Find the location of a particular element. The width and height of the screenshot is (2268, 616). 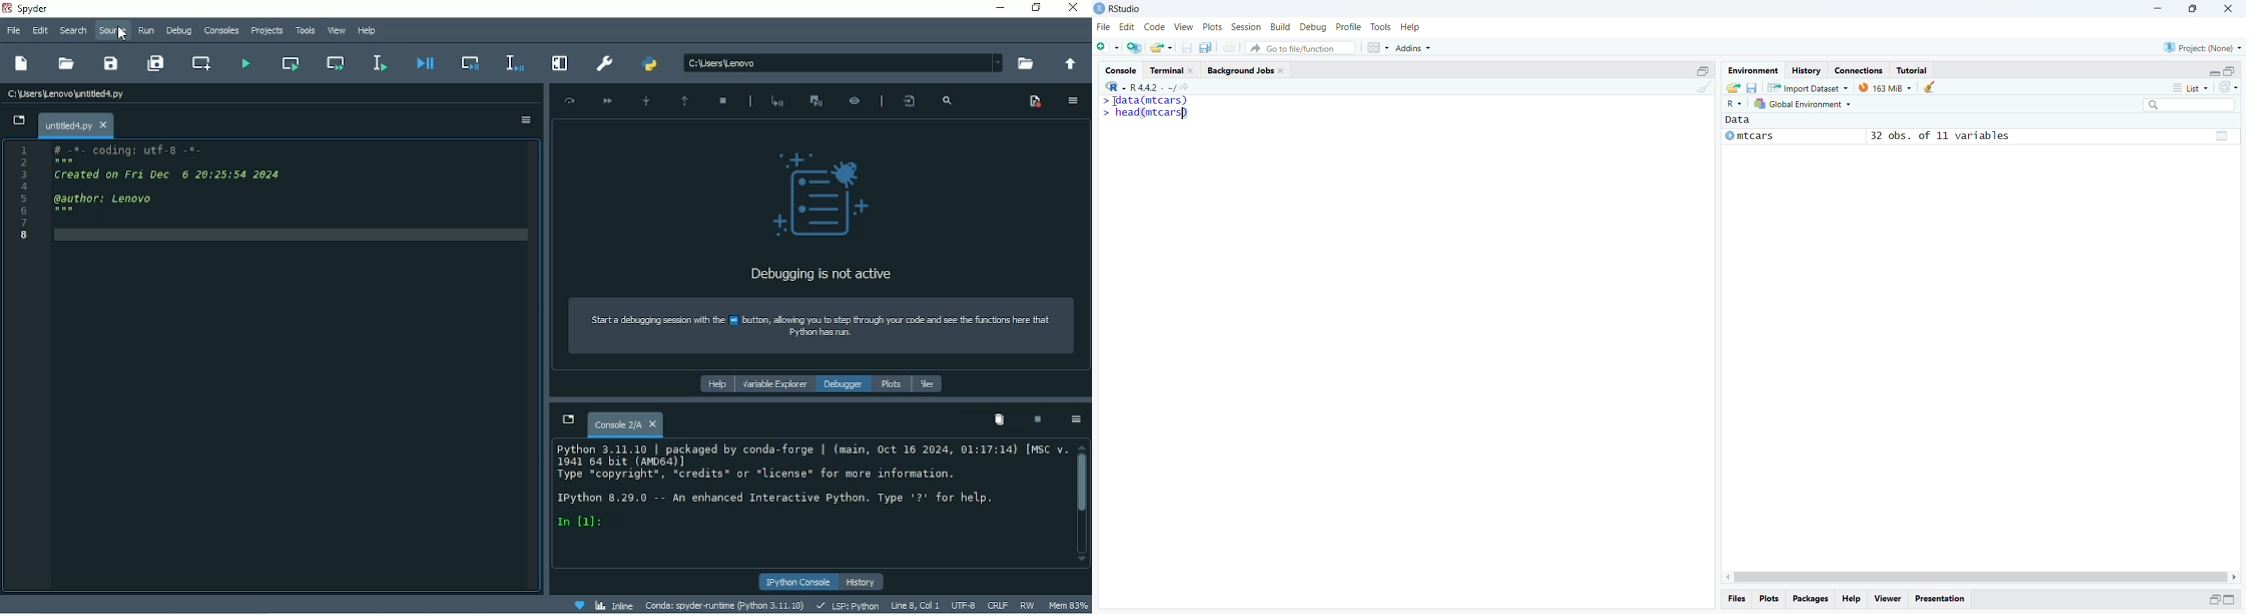

debug is located at coordinates (1313, 27).